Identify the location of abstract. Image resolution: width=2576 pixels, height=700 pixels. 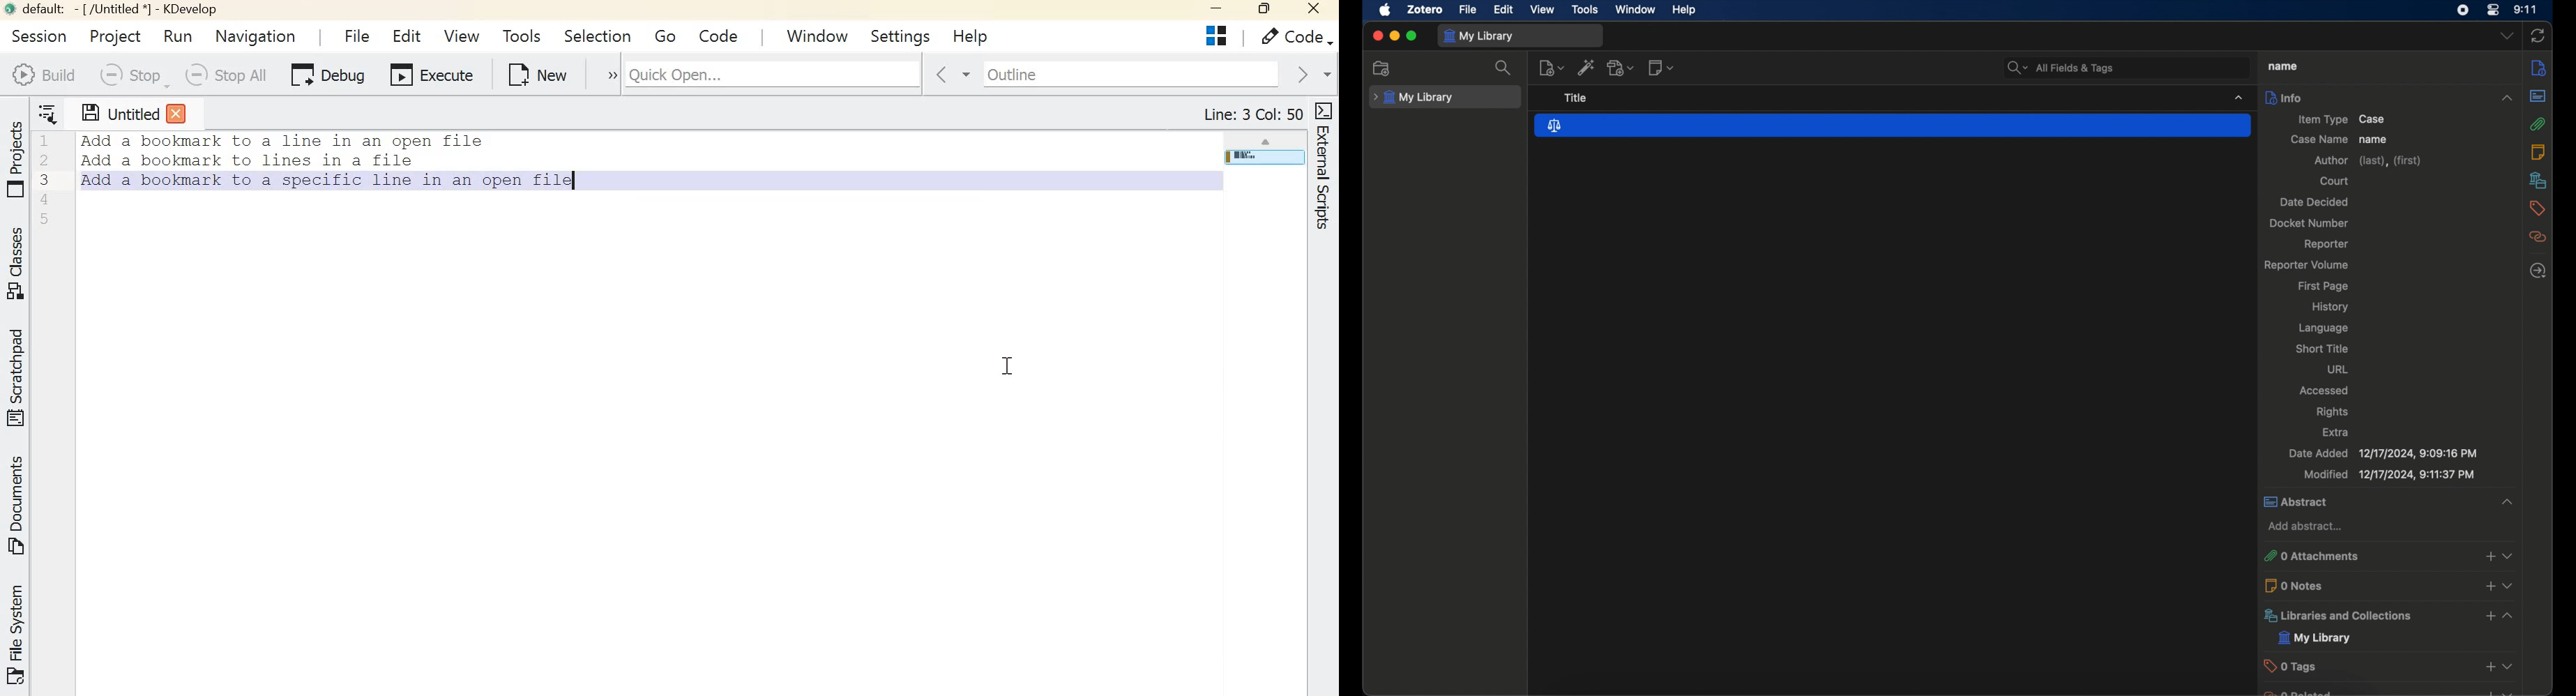
(2390, 501).